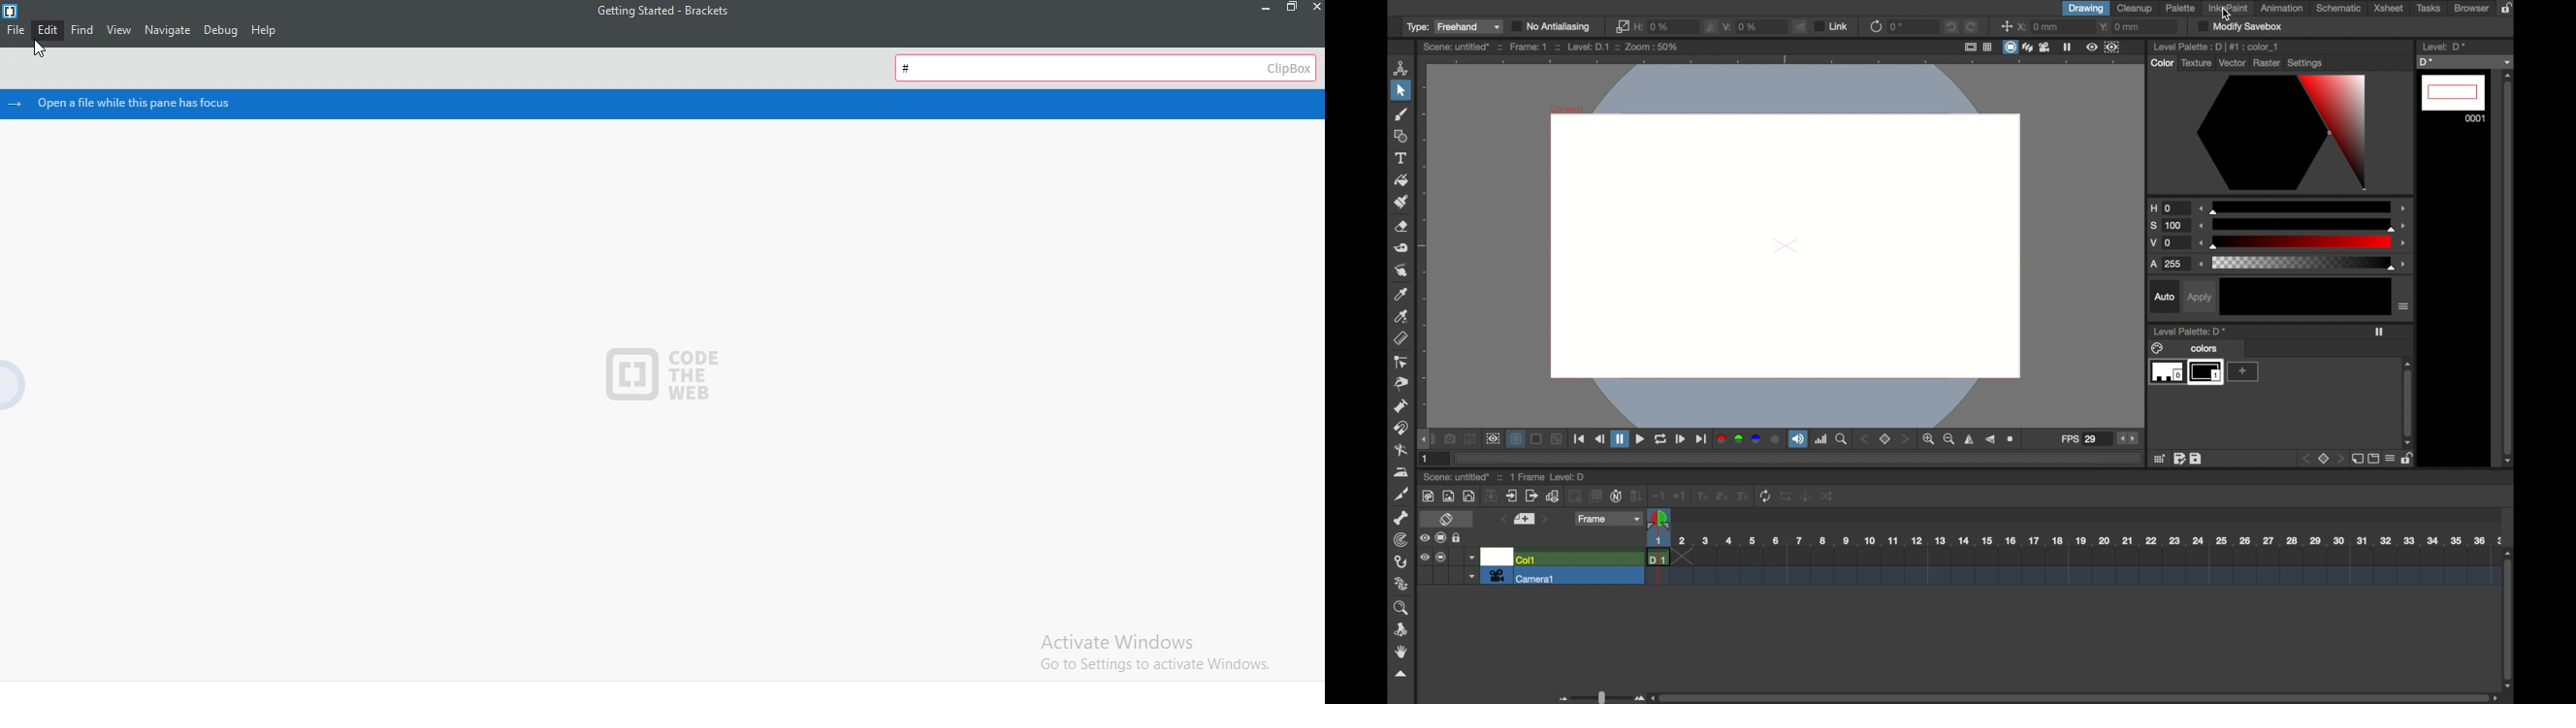 The image size is (2576, 728). I want to click on raster, so click(2268, 63).